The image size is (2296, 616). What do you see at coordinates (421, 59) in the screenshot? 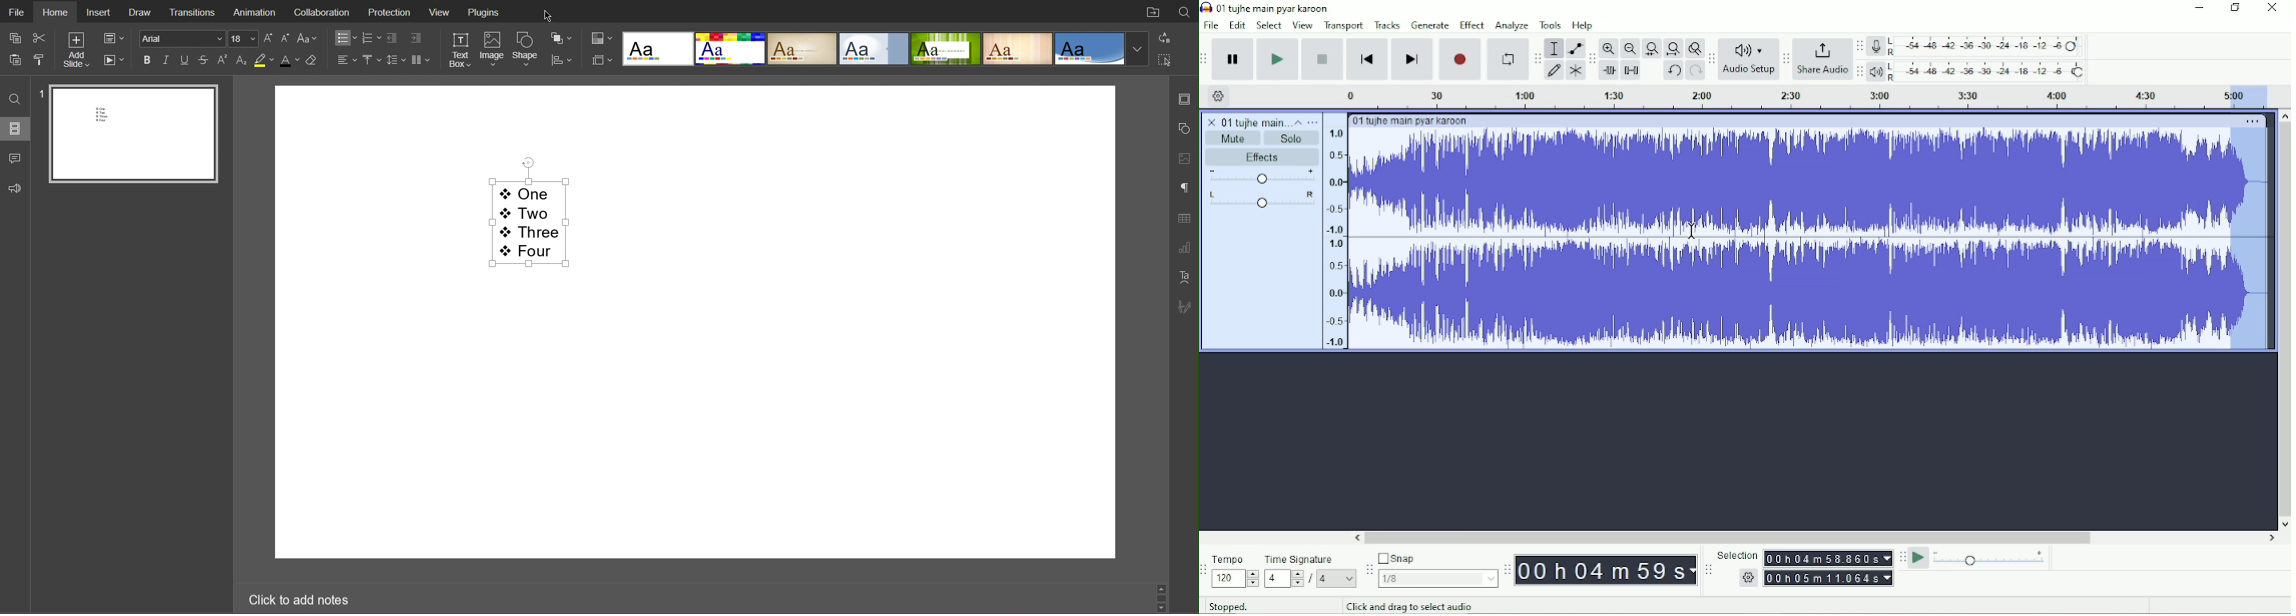
I see `Columns` at bounding box center [421, 59].